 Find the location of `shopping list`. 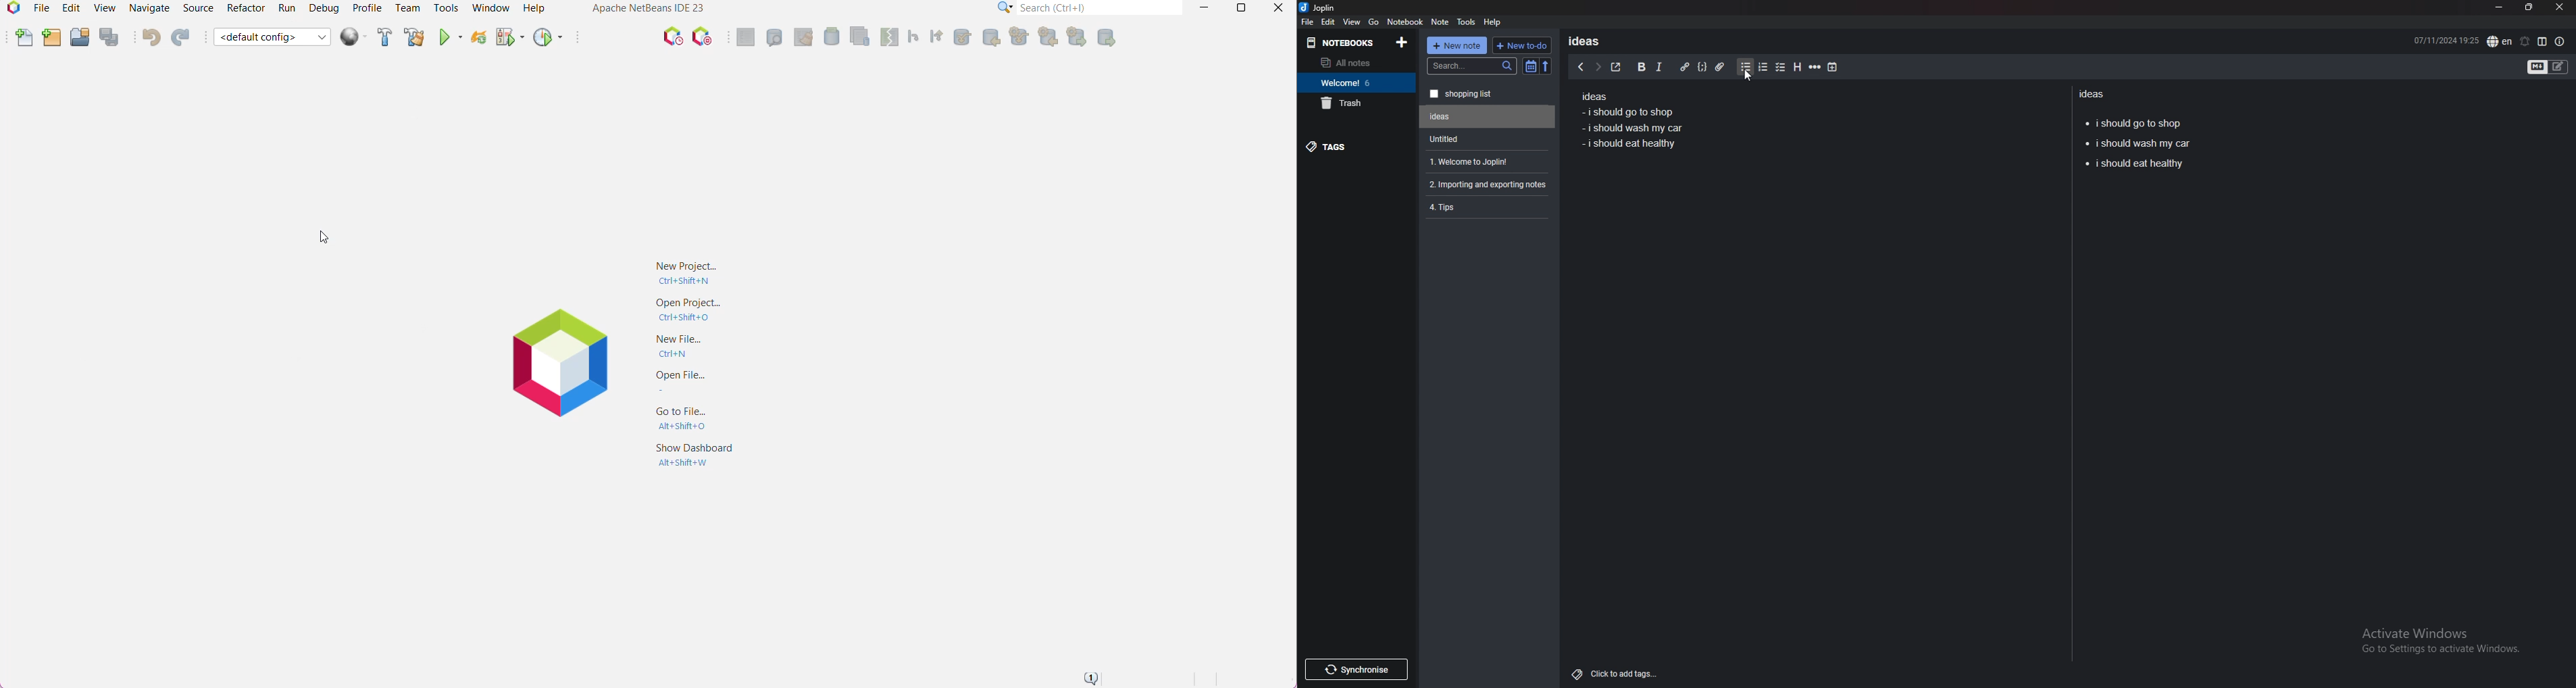

shopping list is located at coordinates (1488, 94).